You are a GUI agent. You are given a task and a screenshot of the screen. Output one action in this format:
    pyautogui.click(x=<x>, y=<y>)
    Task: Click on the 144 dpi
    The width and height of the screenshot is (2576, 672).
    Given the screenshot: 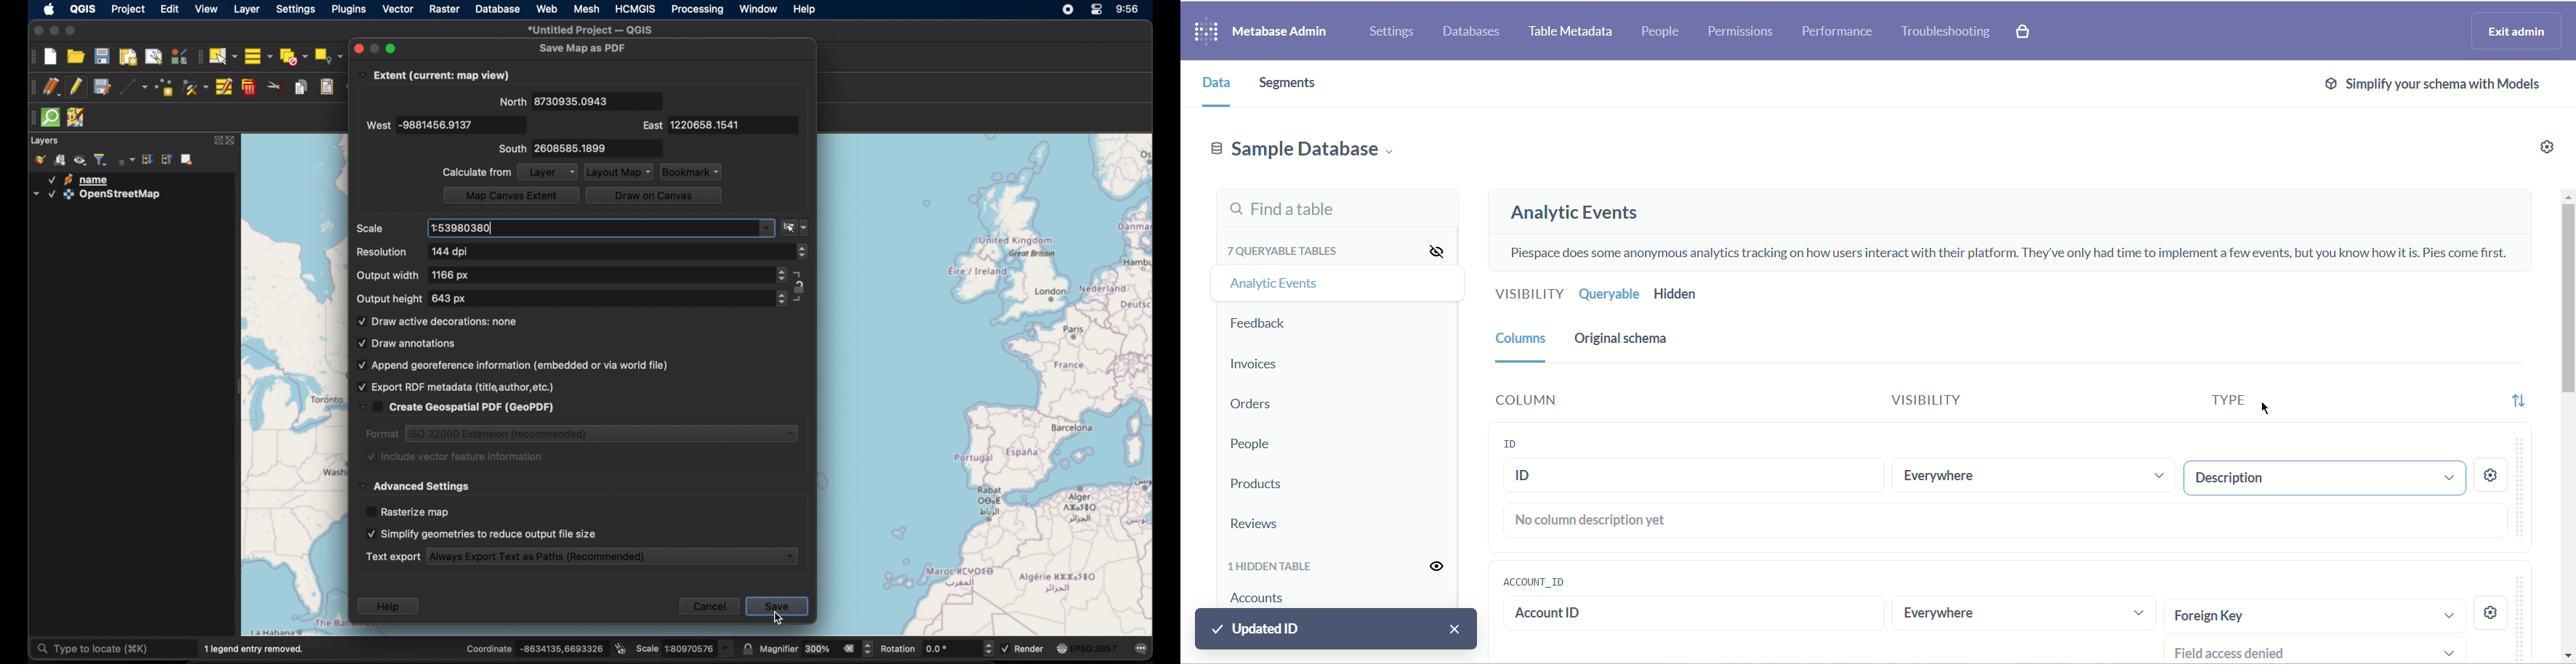 What is the action you would take?
    pyautogui.click(x=450, y=251)
    